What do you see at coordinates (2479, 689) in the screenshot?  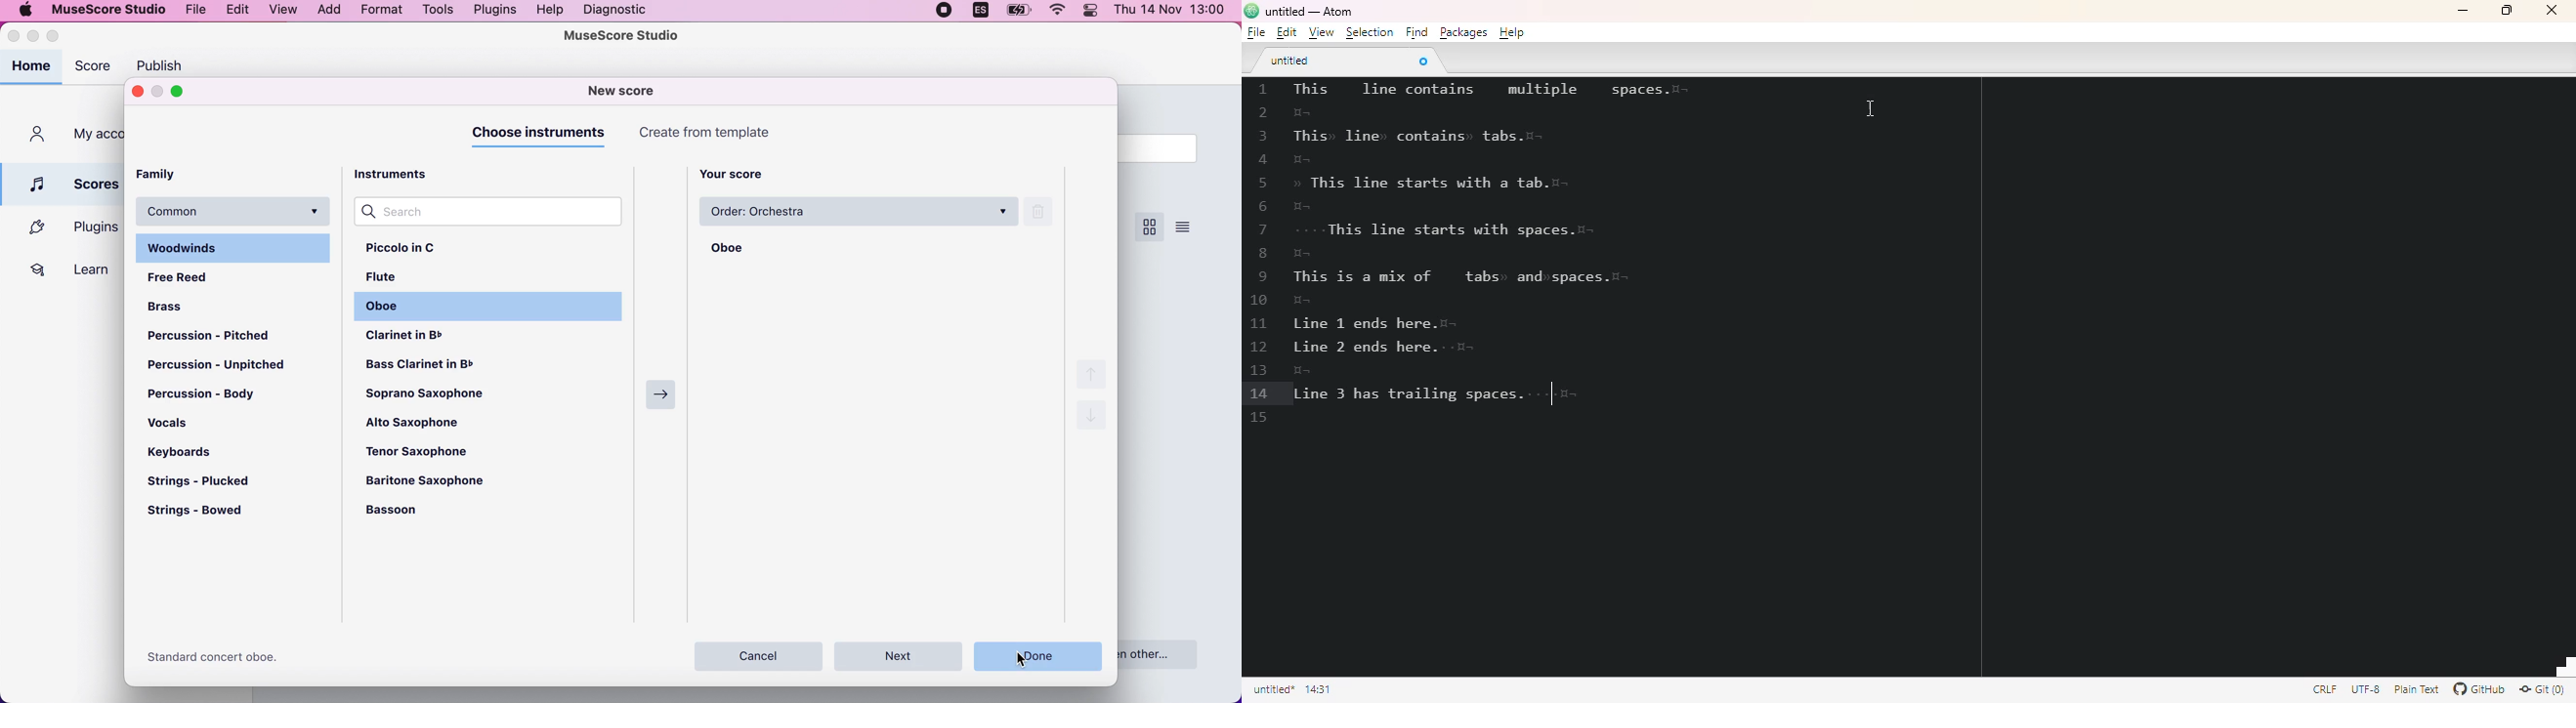 I see `GitHub` at bounding box center [2479, 689].